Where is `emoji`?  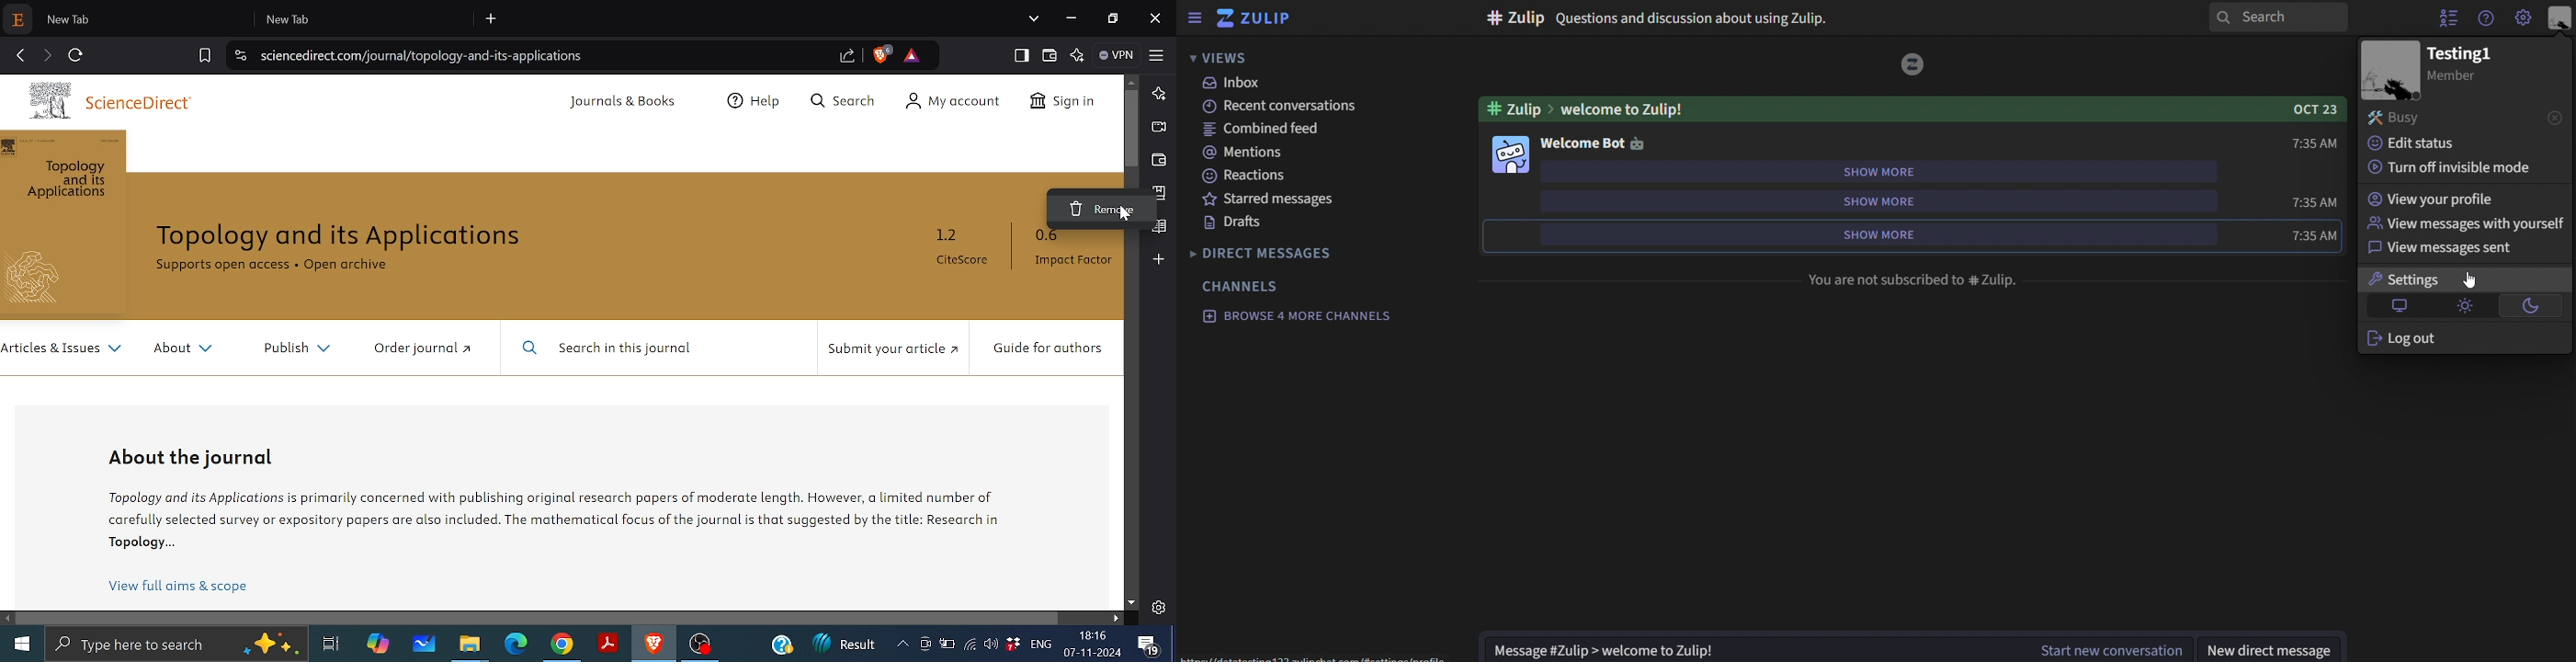 emoji is located at coordinates (1644, 143).